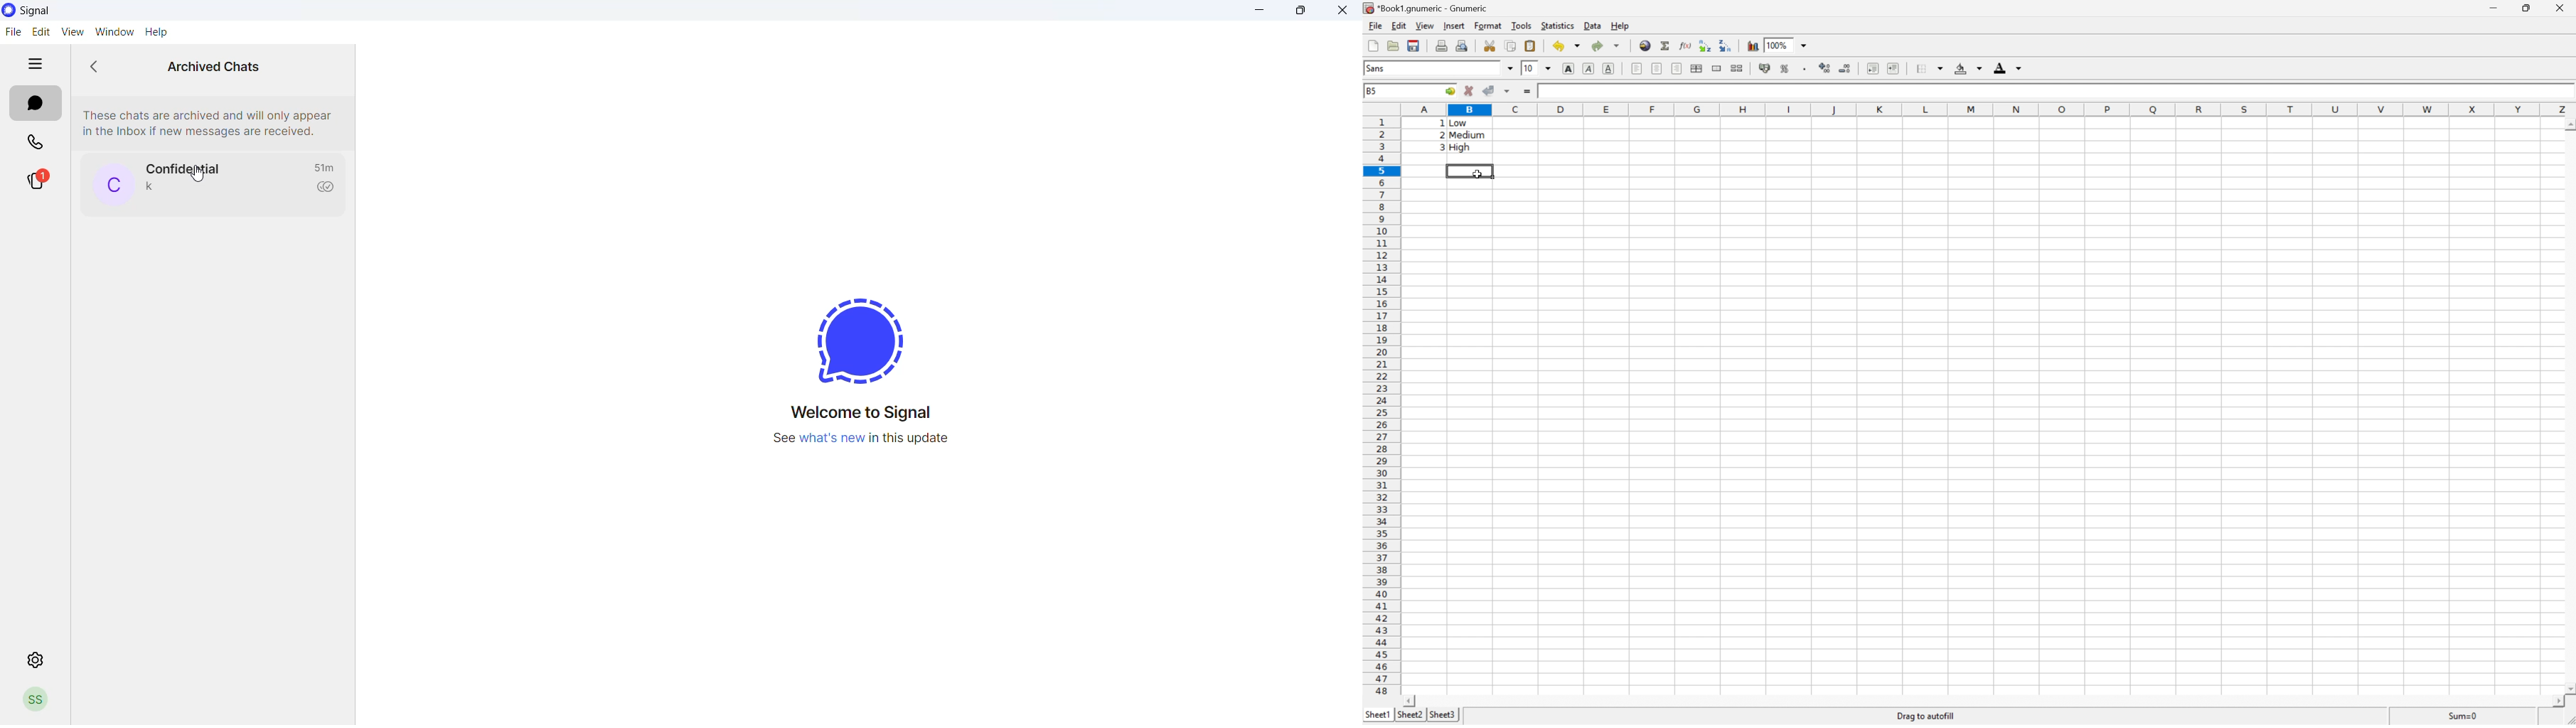  I want to click on Enter formula, so click(1527, 91).